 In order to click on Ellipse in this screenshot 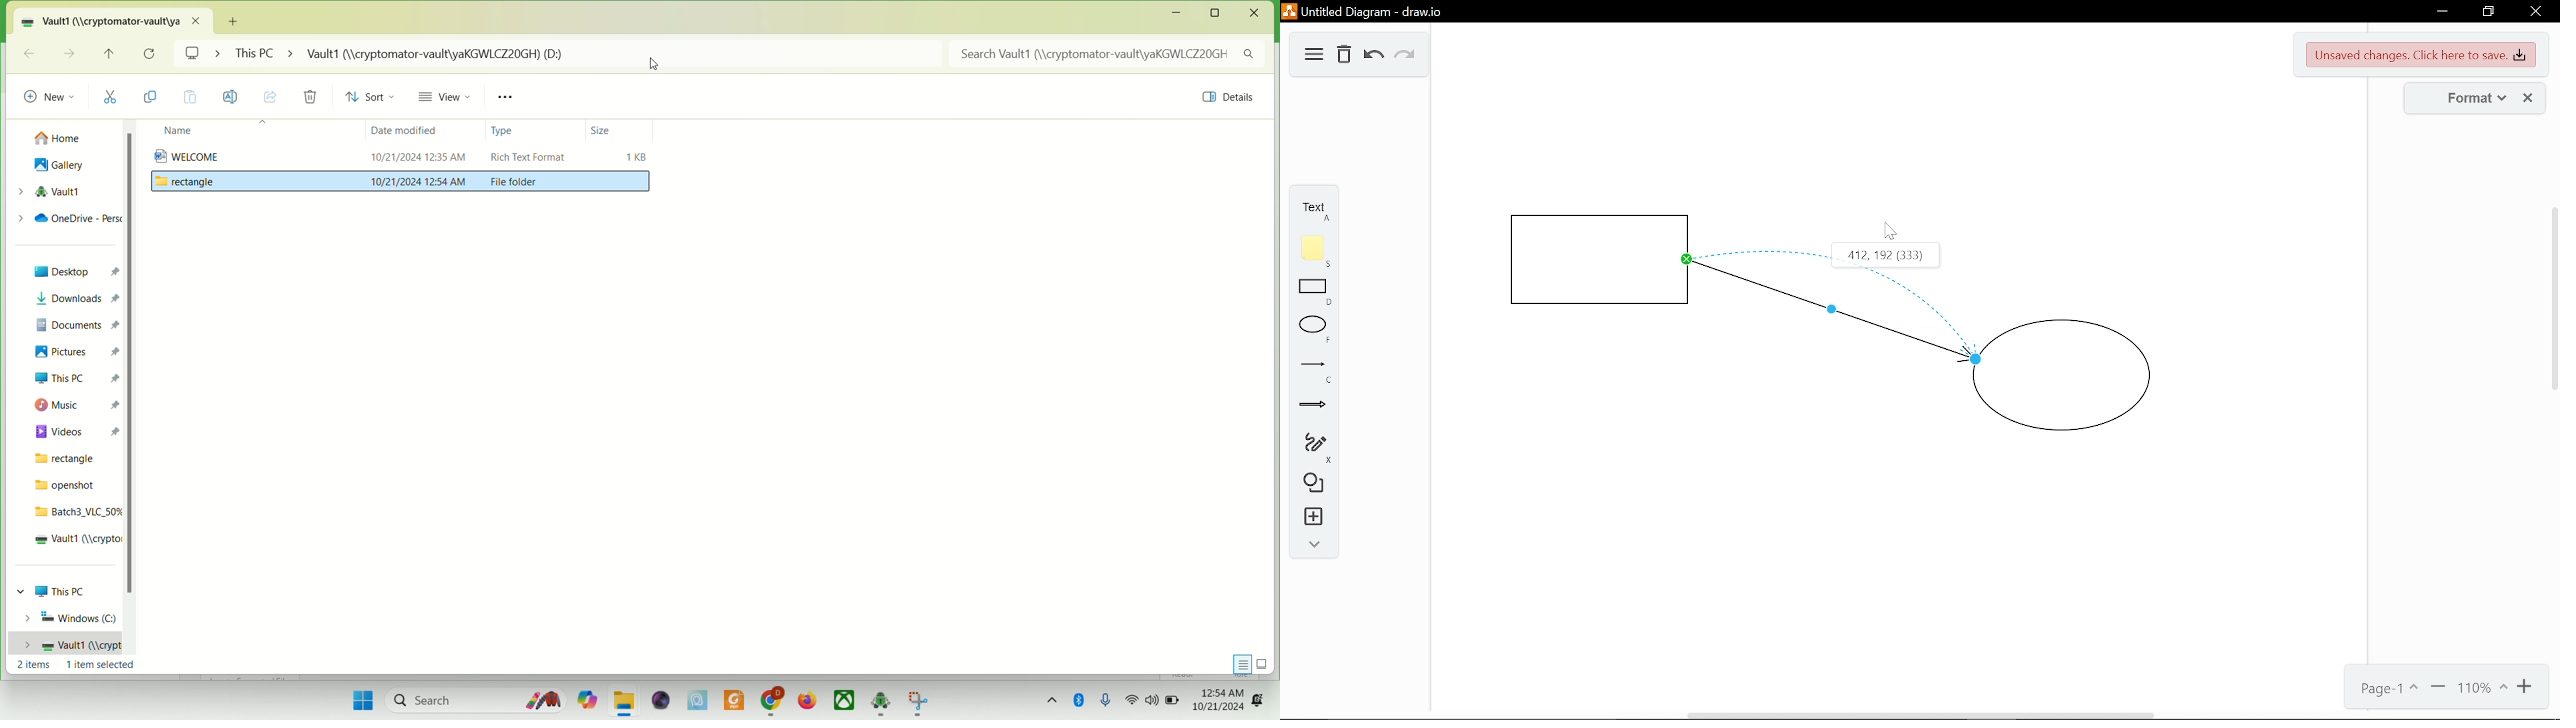, I will do `click(1310, 330)`.